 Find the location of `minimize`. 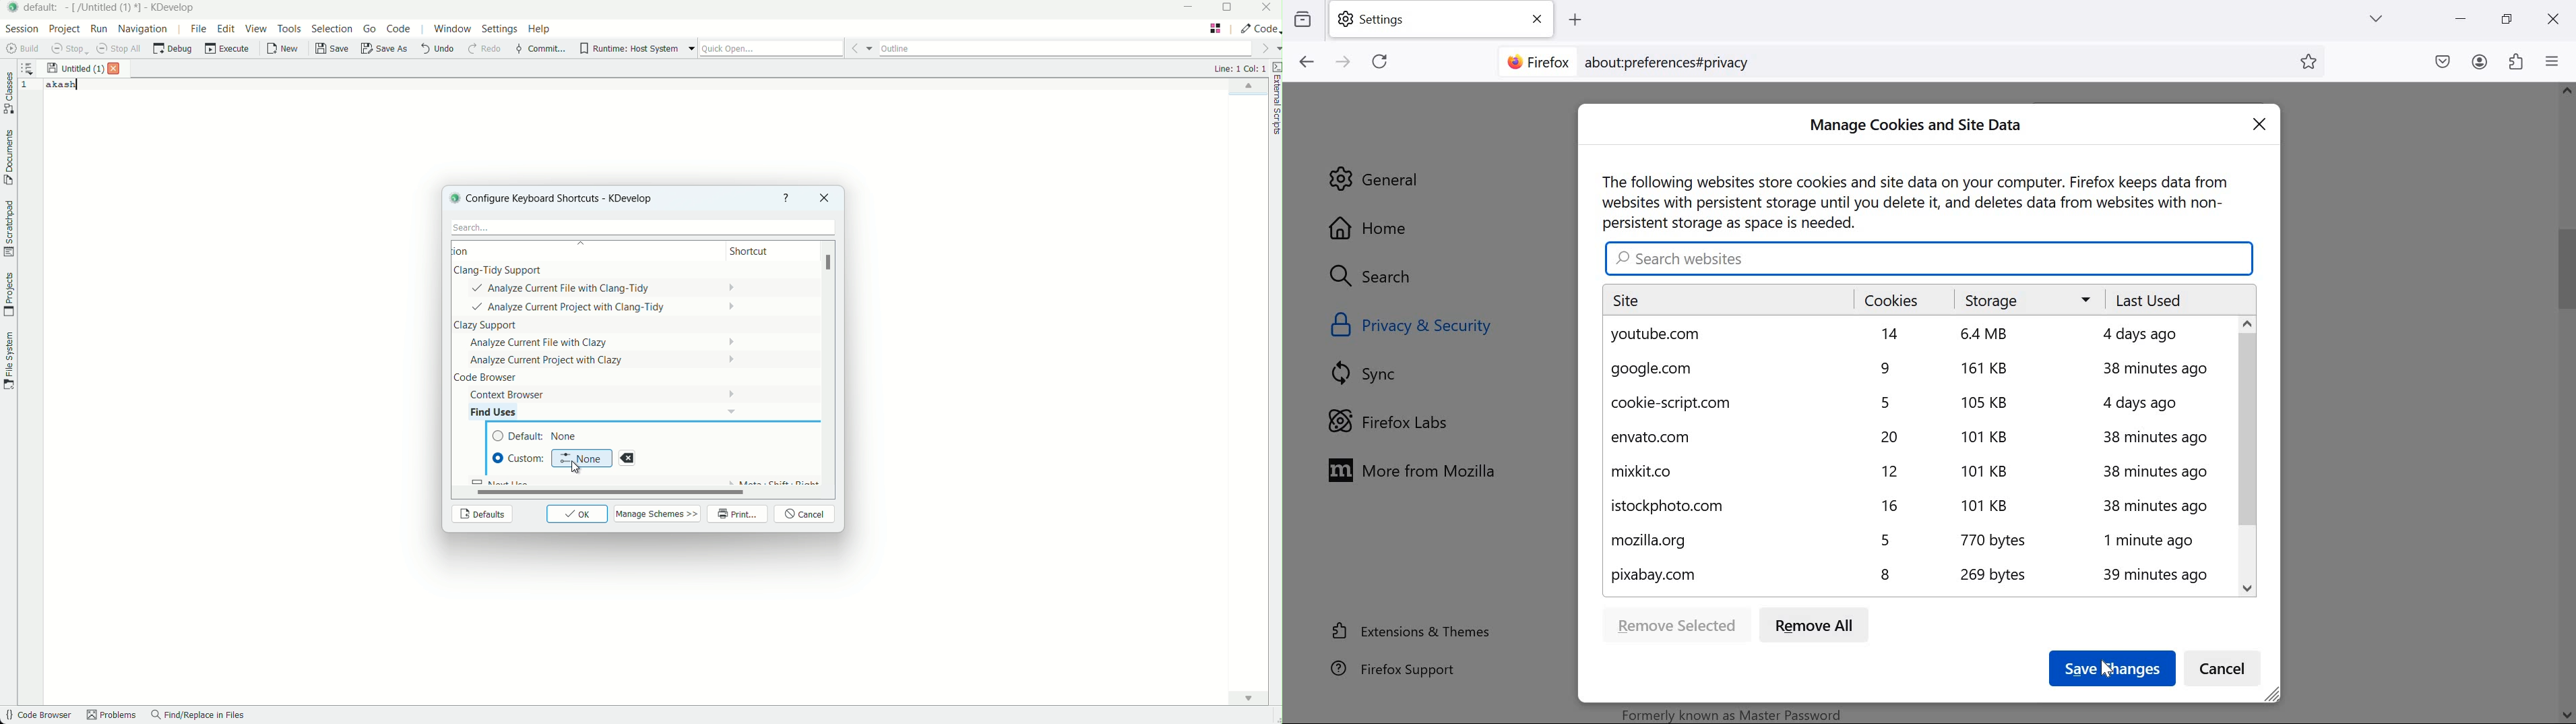

minimize is located at coordinates (2461, 19).